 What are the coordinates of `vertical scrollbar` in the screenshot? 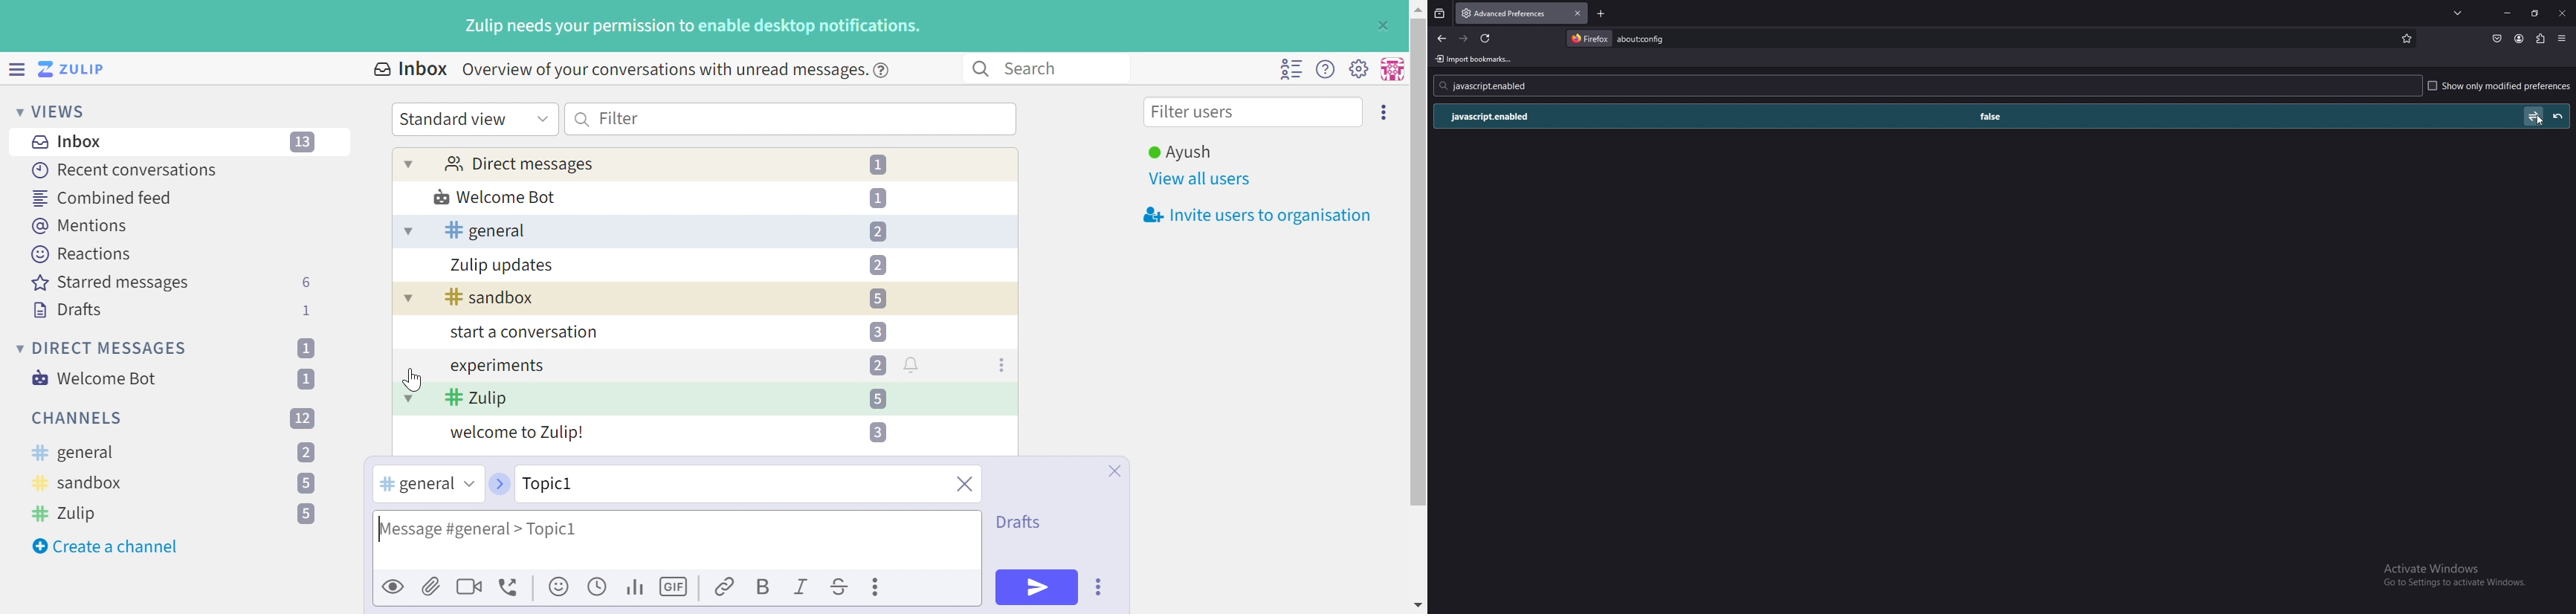 It's located at (1418, 262).